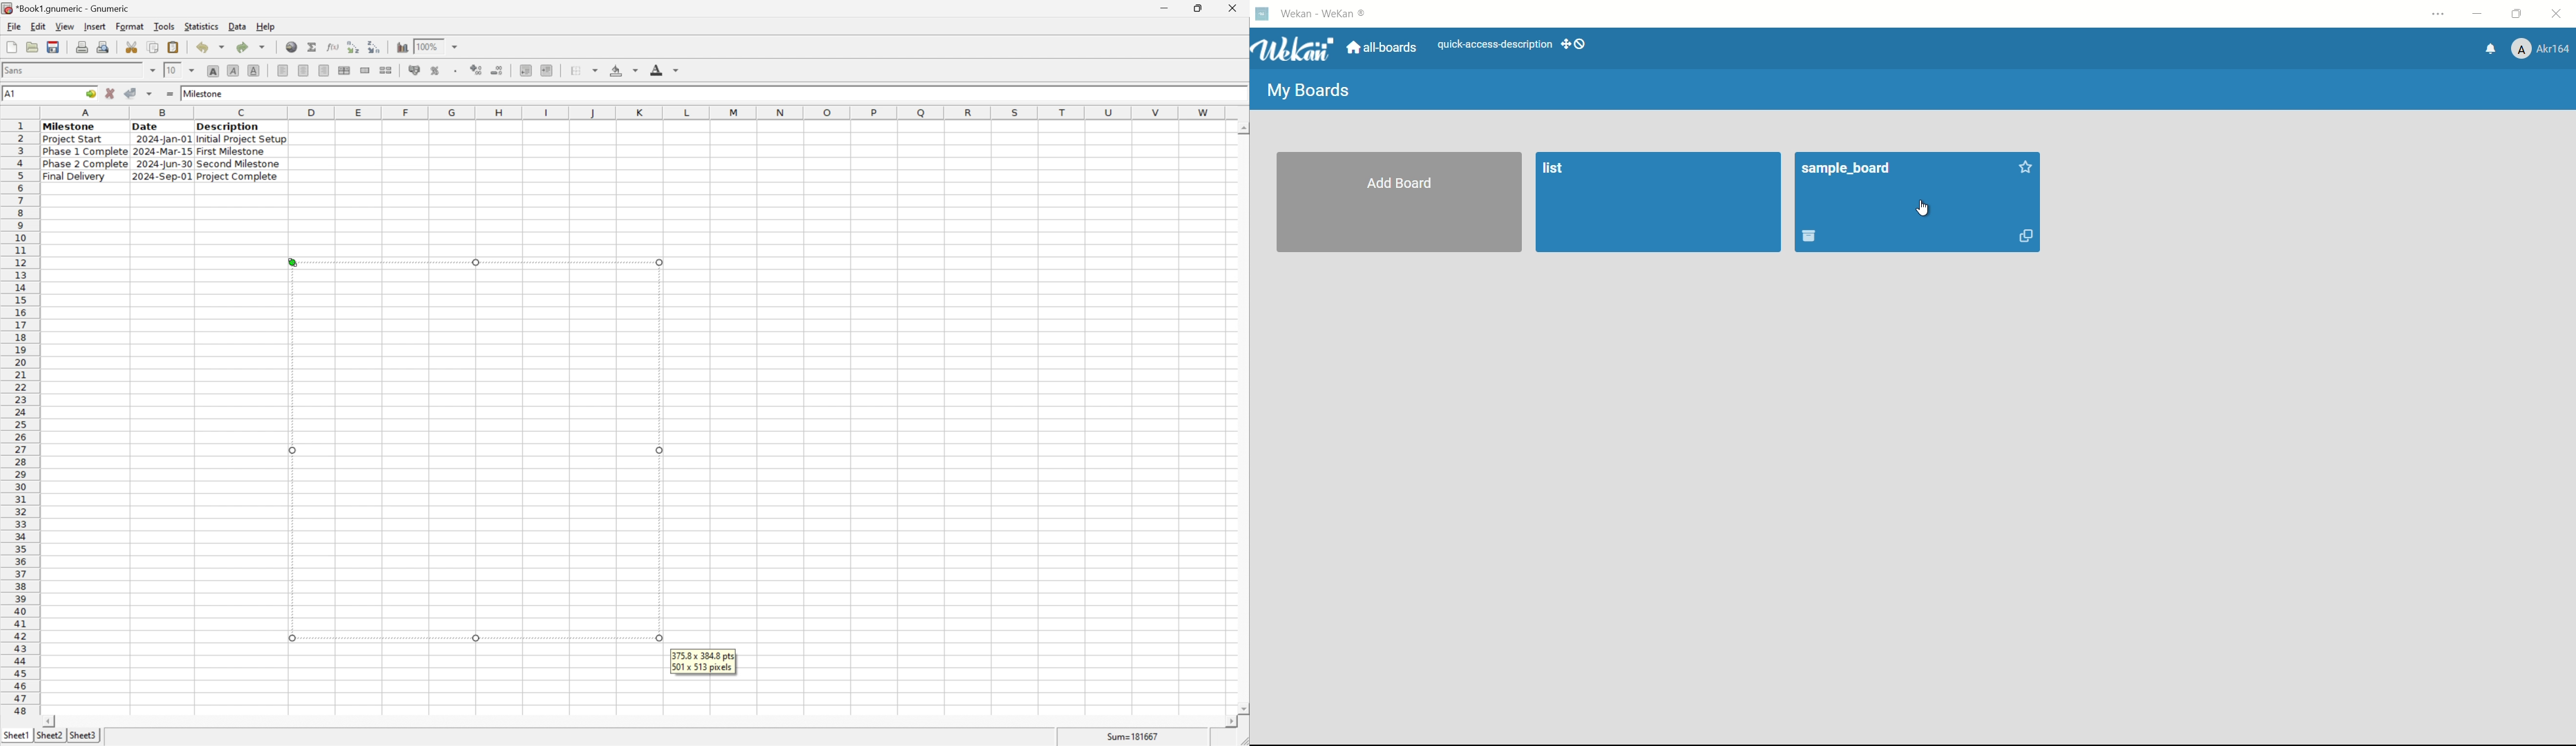 This screenshot has width=2576, height=756. What do you see at coordinates (1310, 91) in the screenshot?
I see `my boards` at bounding box center [1310, 91].